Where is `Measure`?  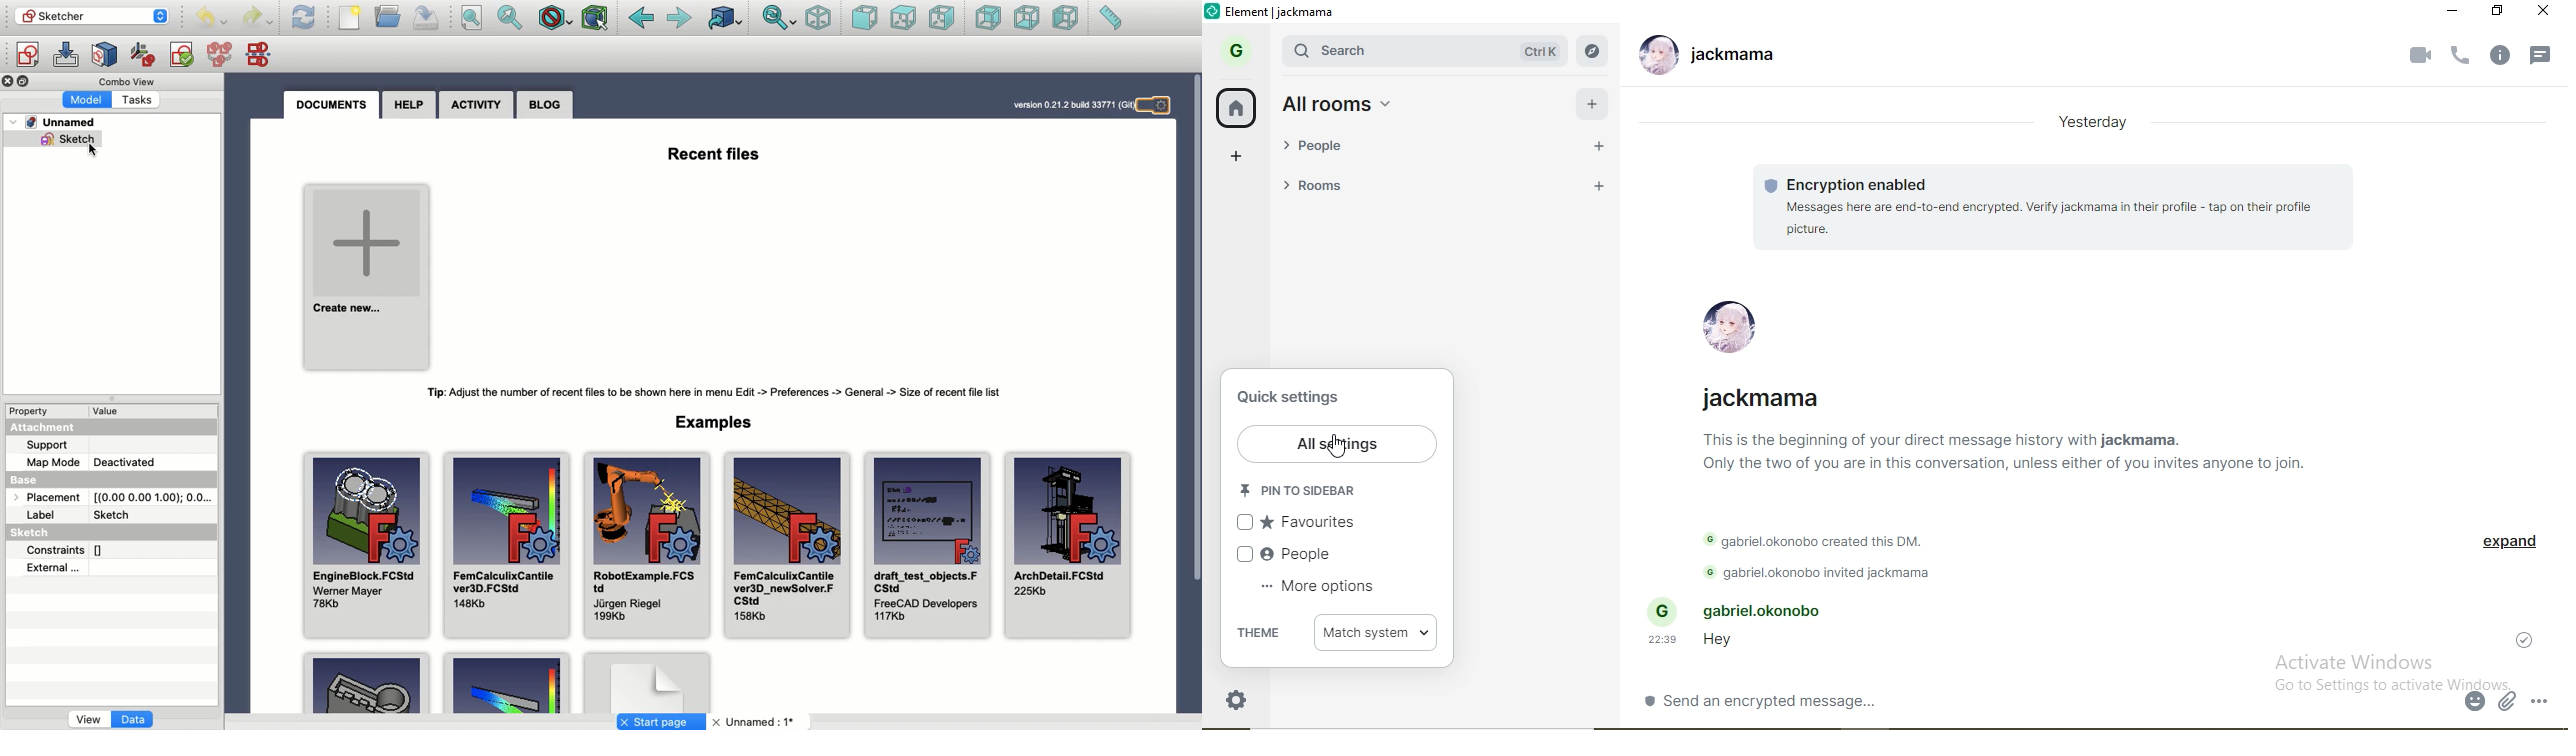 Measure is located at coordinates (1111, 18).